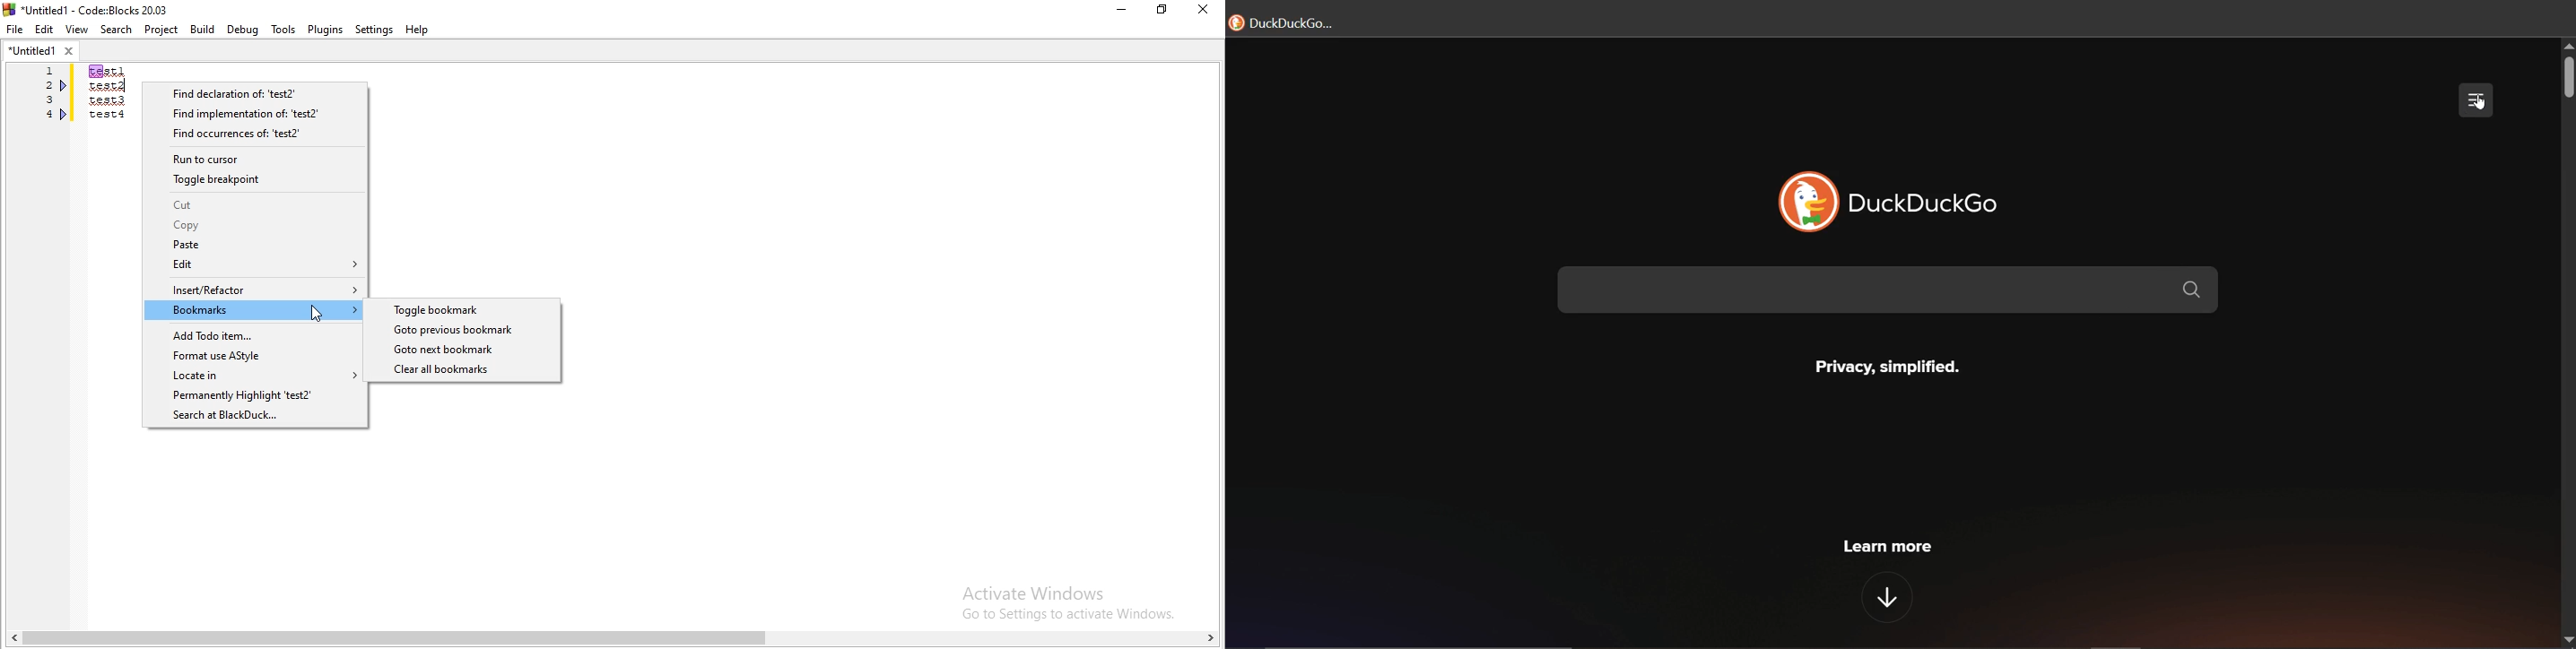 The height and width of the screenshot is (672, 2576). Describe the element at coordinates (2568, 46) in the screenshot. I see `scroll up` at that location.